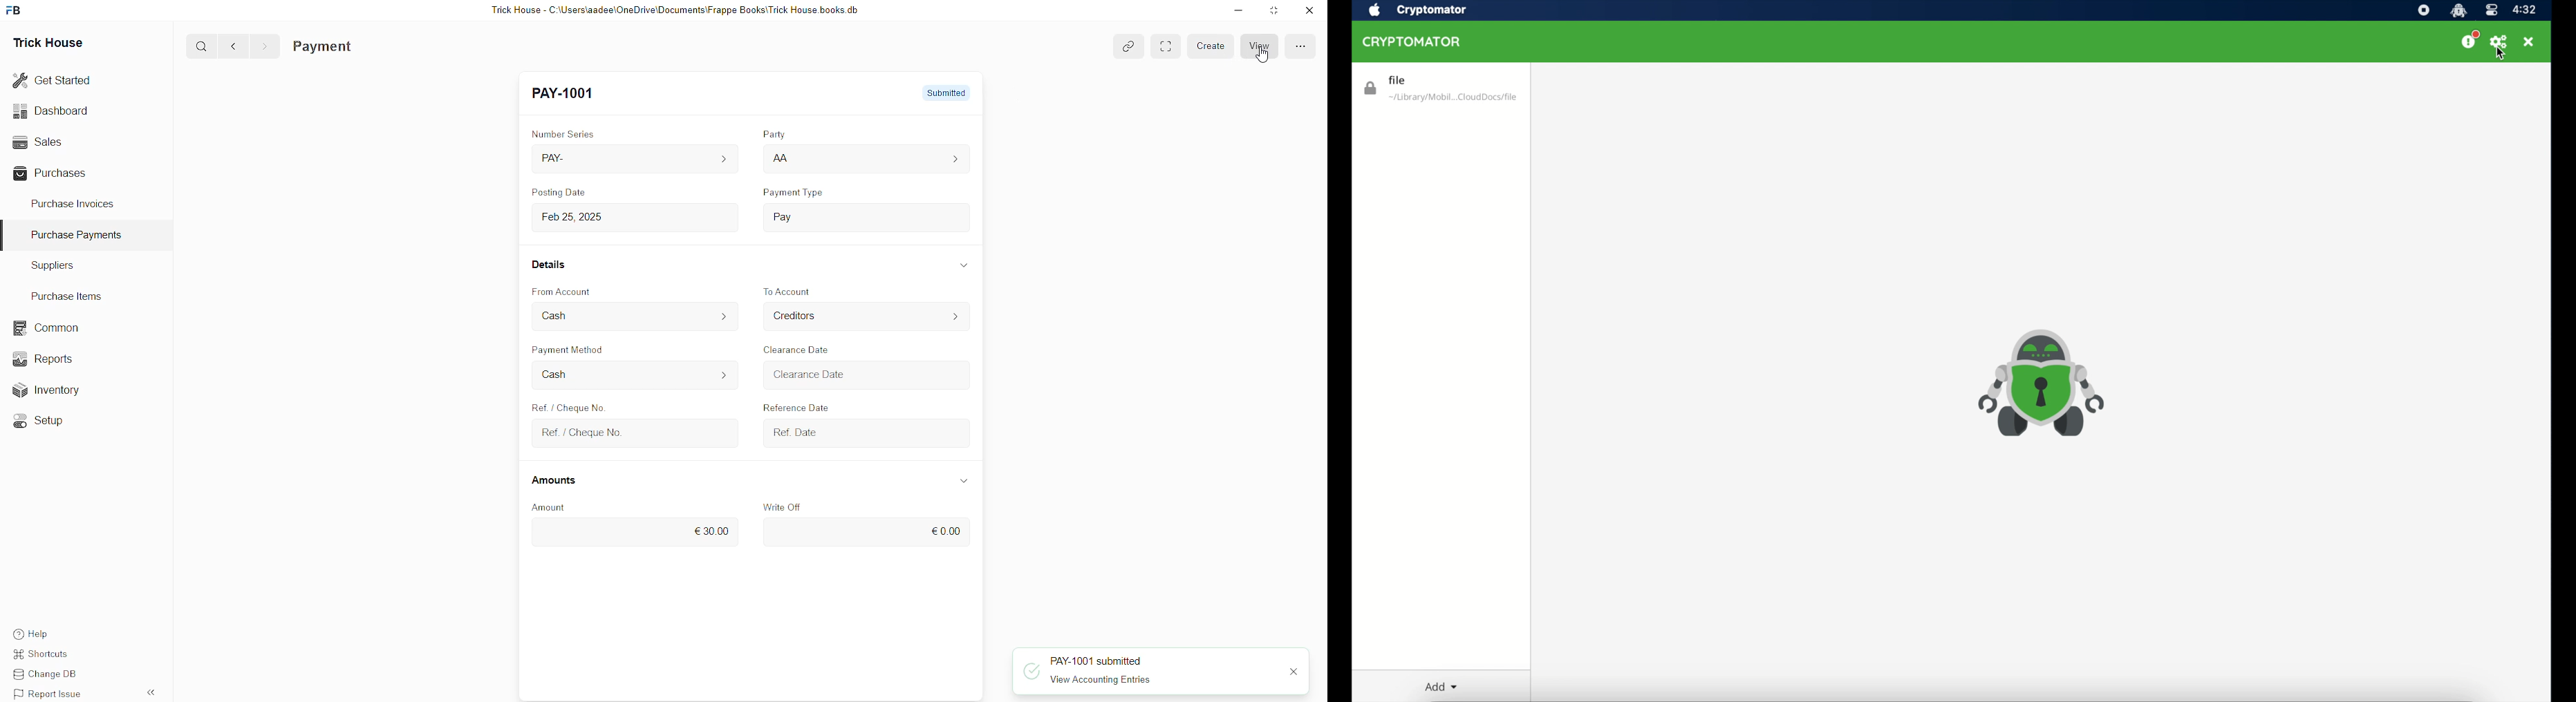 The image size is (2576, 728). Describe the element at coordinates (16, 9) in the screenshot. I see `FB` at that location.